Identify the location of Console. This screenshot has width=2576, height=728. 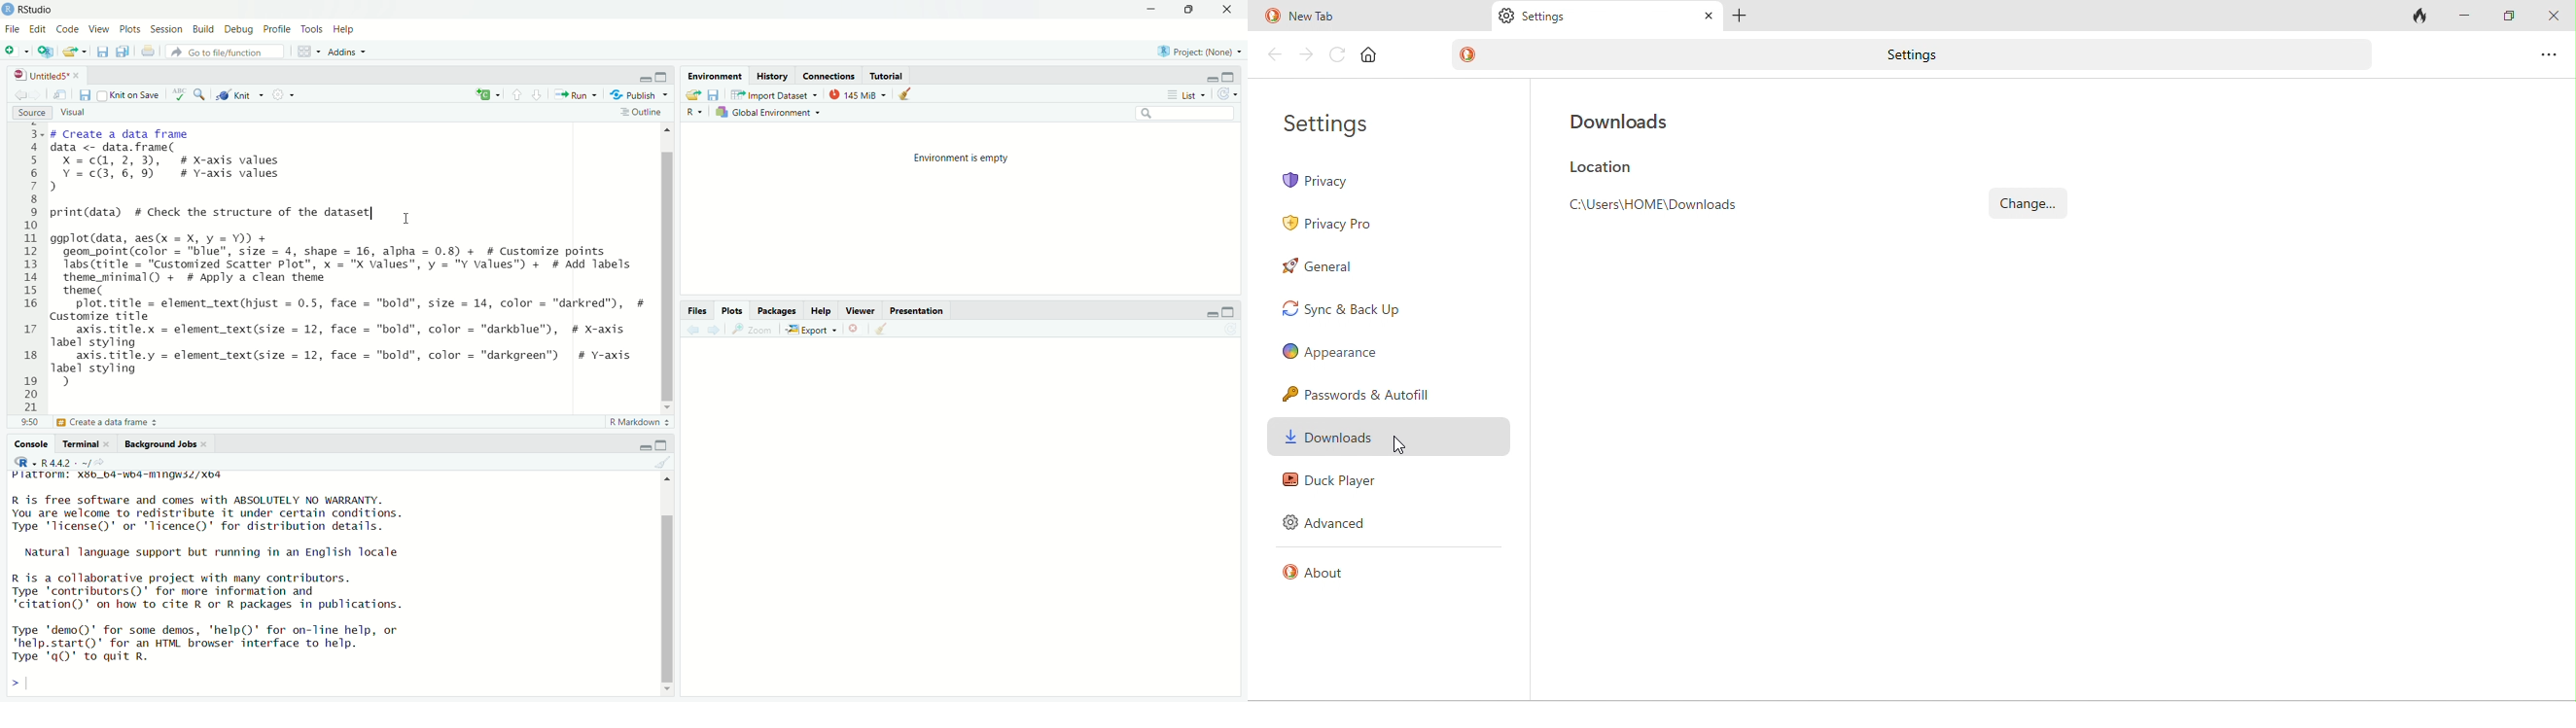
(33, 444).